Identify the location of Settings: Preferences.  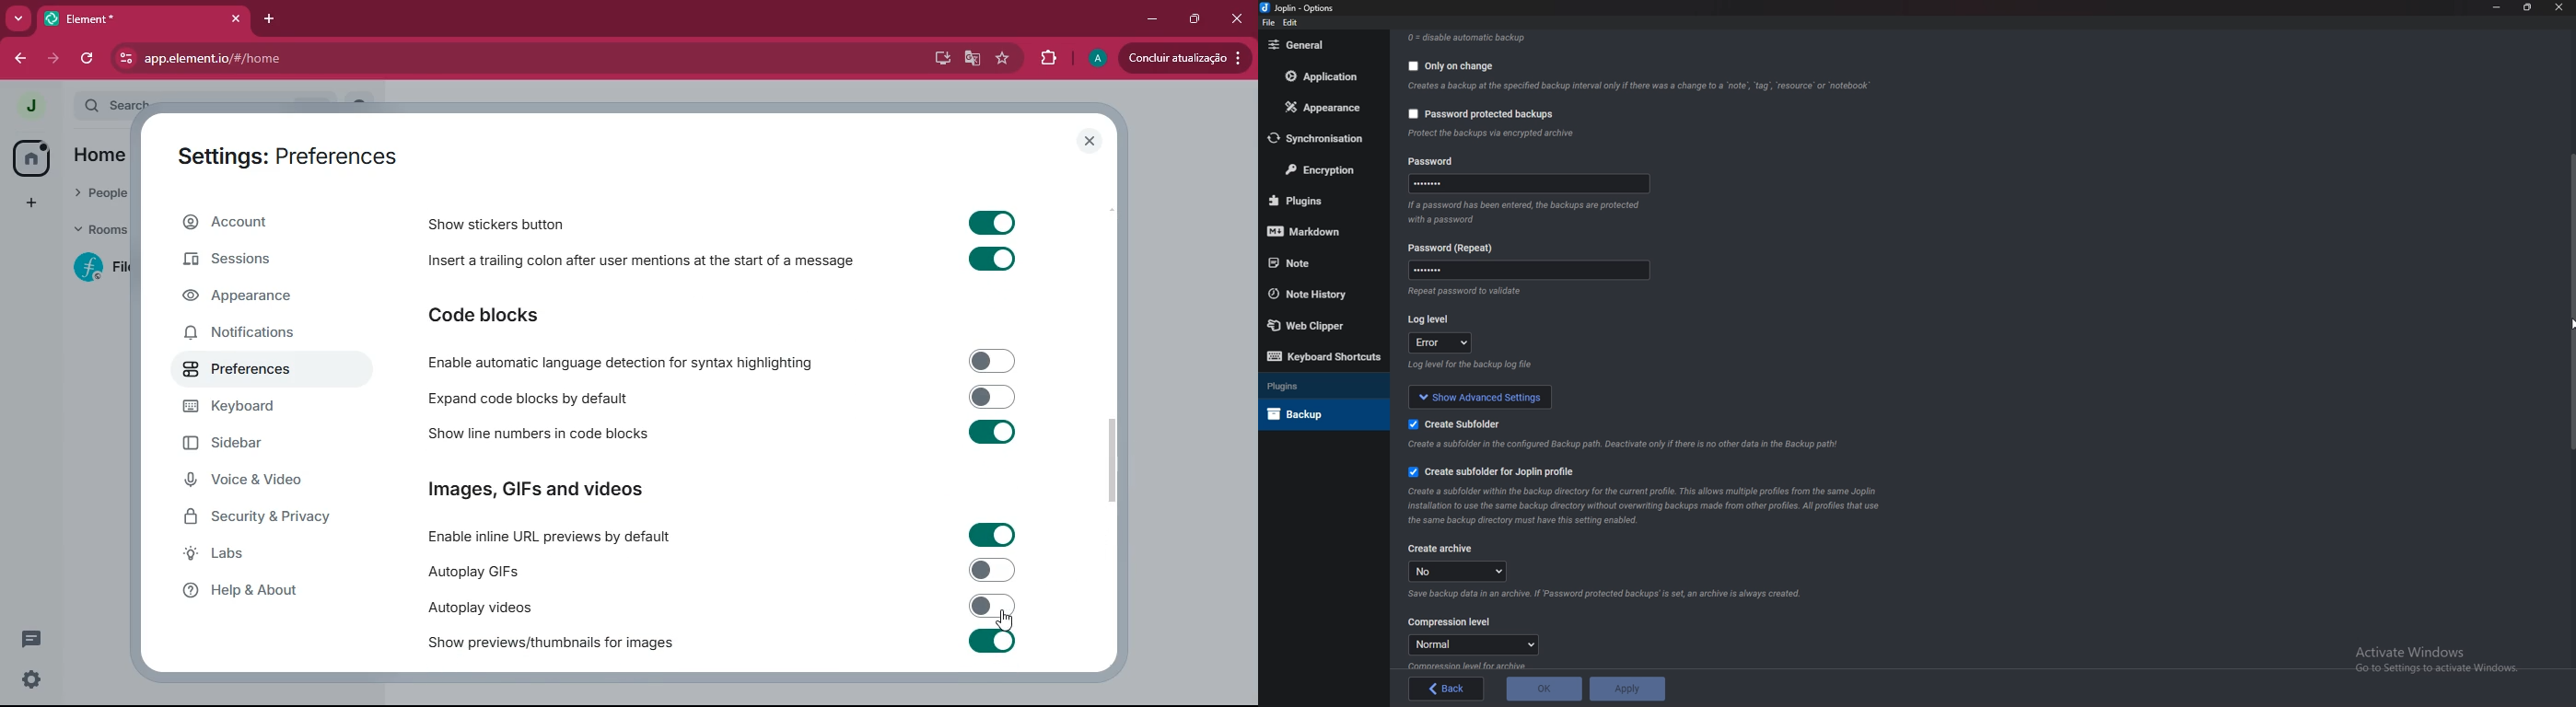
(287, 158).